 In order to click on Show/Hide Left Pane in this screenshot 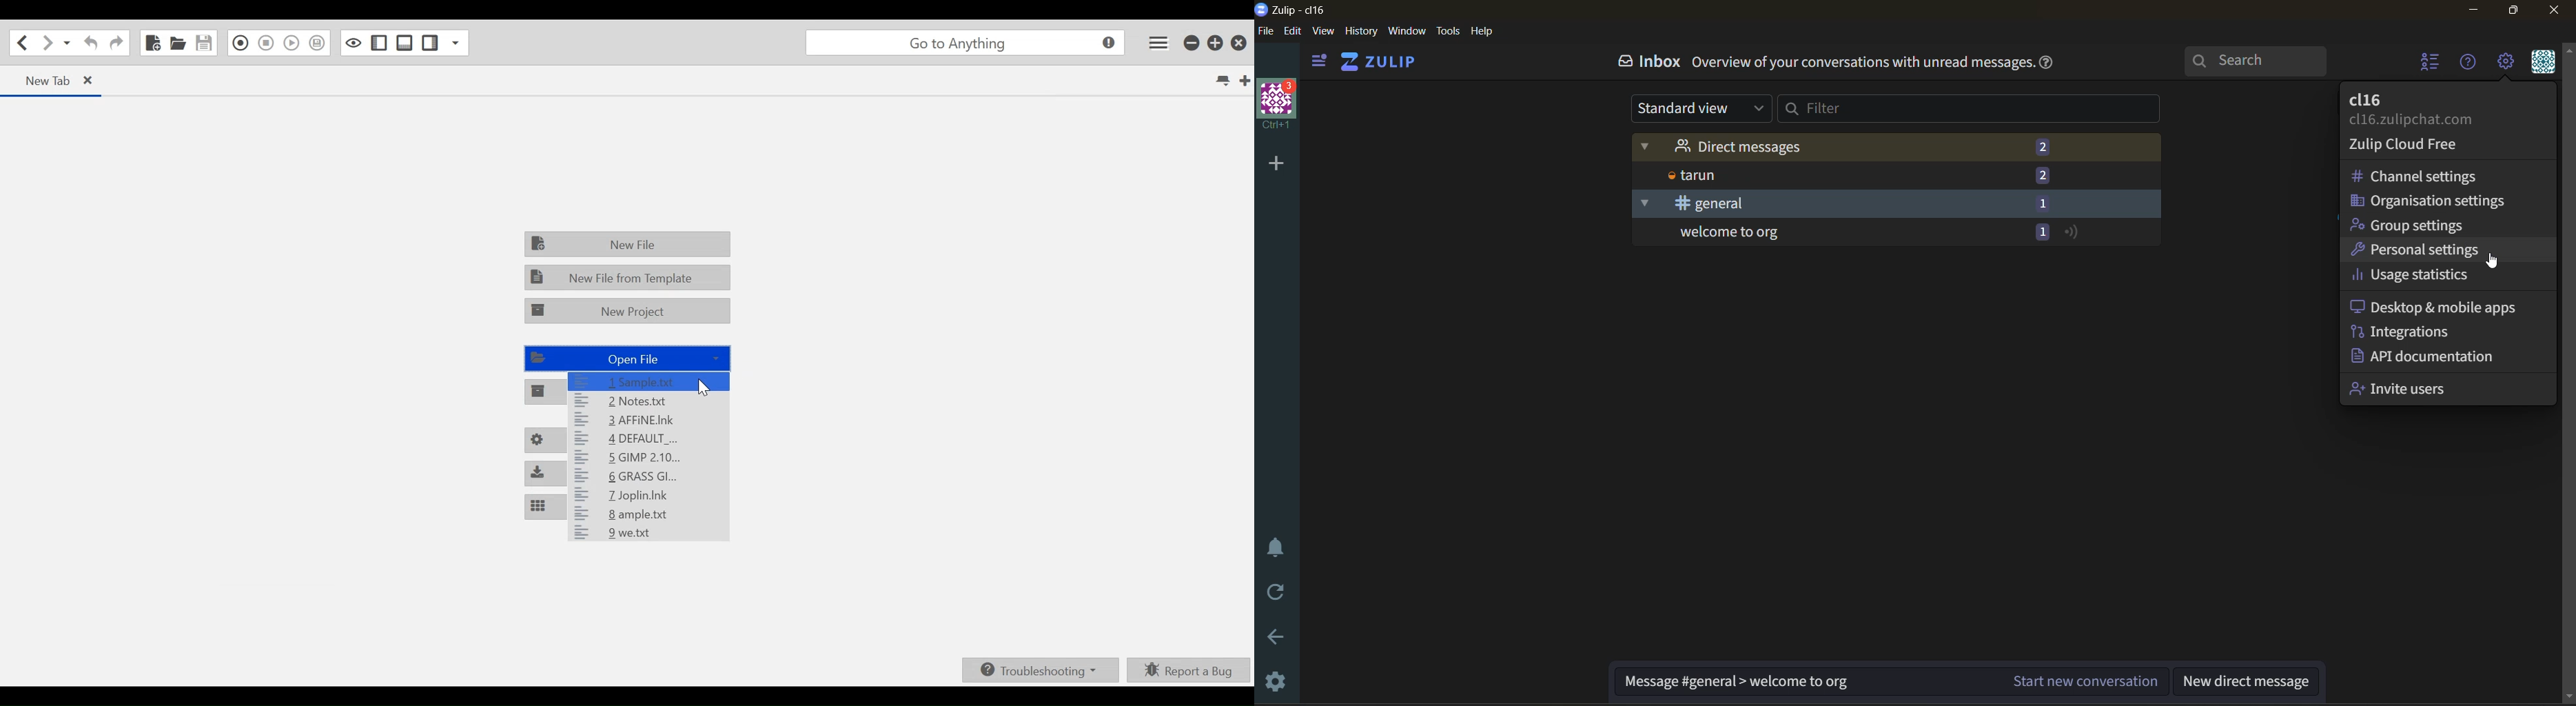, I will do `click(429, 42)`.